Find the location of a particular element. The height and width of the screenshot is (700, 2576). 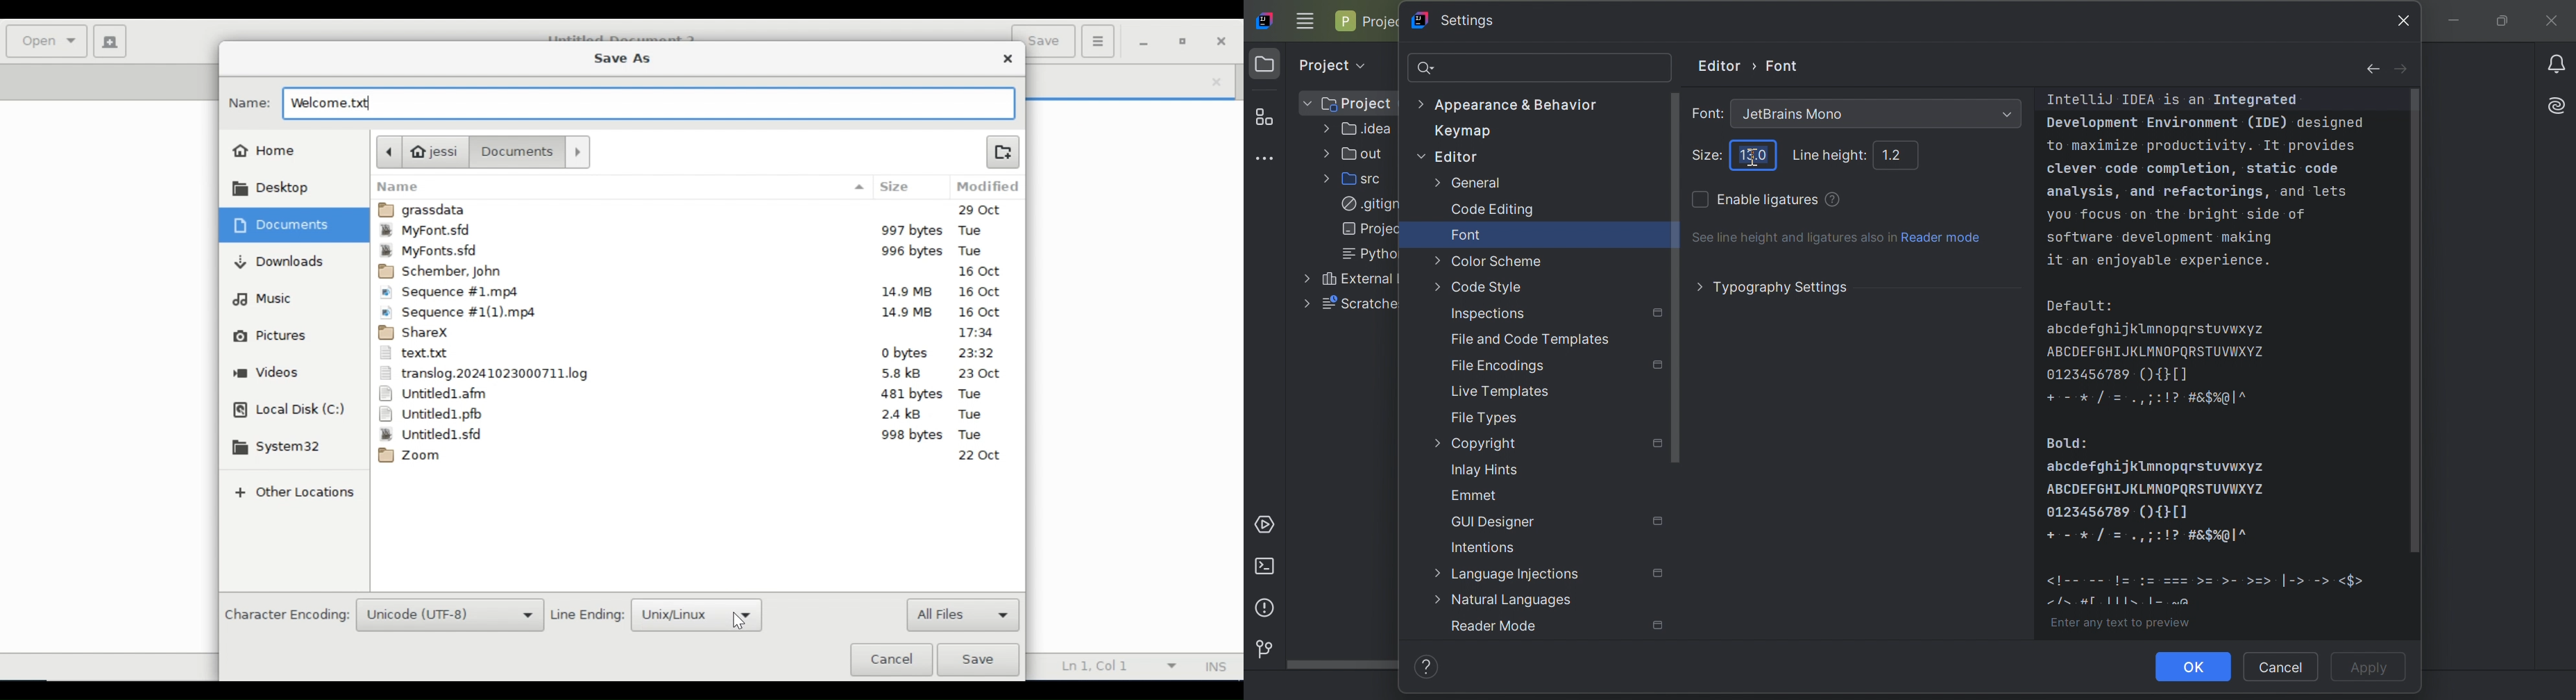

.idea is located at coordinates (1359, 131).